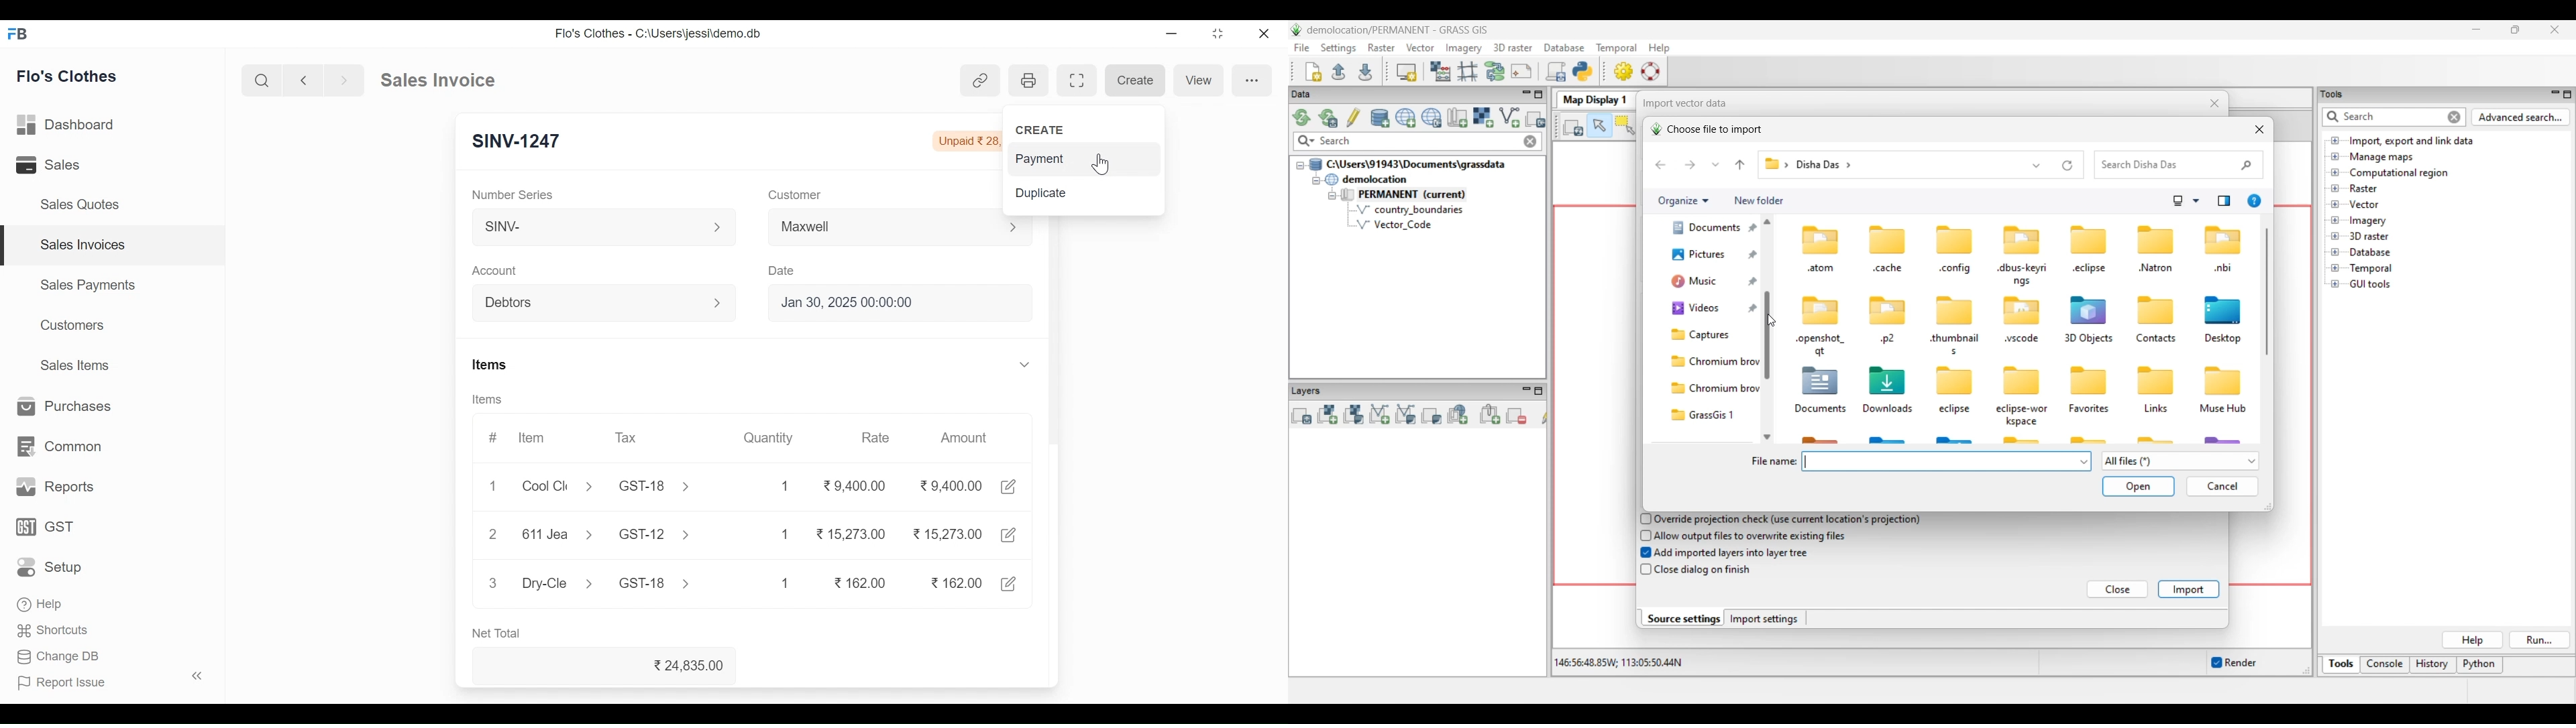 Image resolution: width=2576 pixels, height=728 pixels. I want to click on ‘Help, so click(42, 604).